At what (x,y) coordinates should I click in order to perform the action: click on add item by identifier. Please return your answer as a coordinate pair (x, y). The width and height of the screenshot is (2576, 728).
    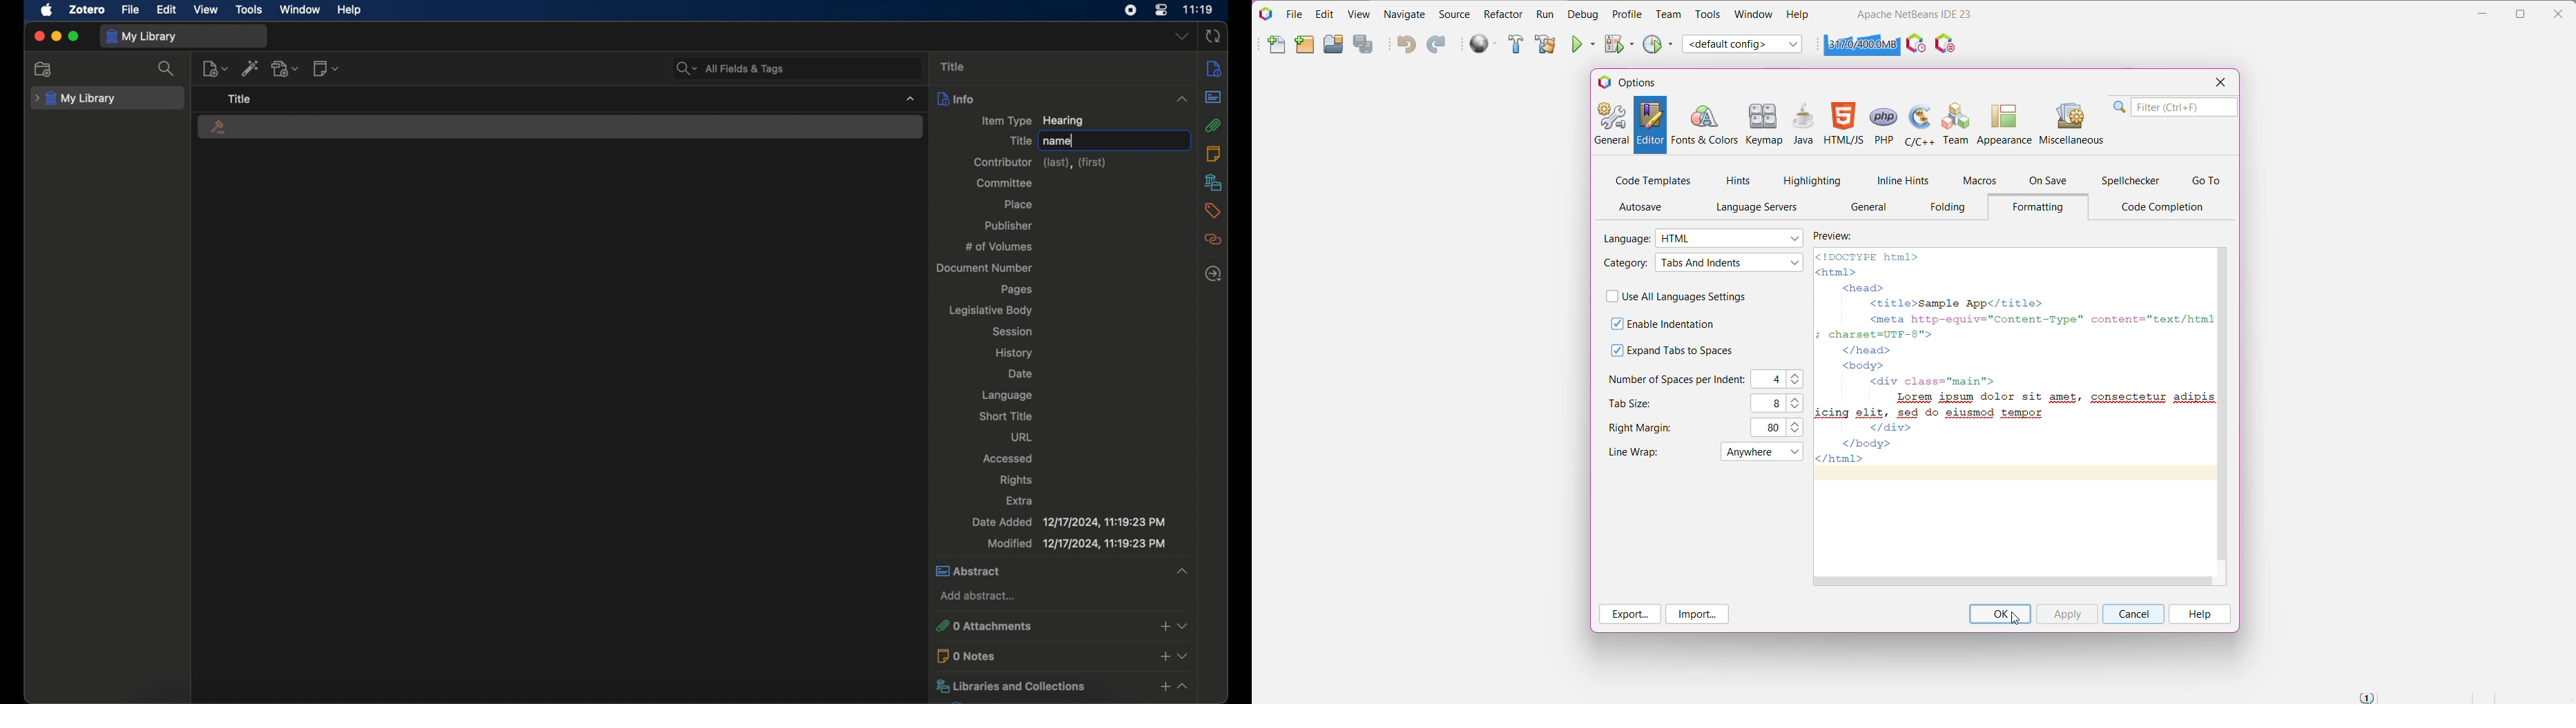
    Looking at the image, I should click on (250, 68).